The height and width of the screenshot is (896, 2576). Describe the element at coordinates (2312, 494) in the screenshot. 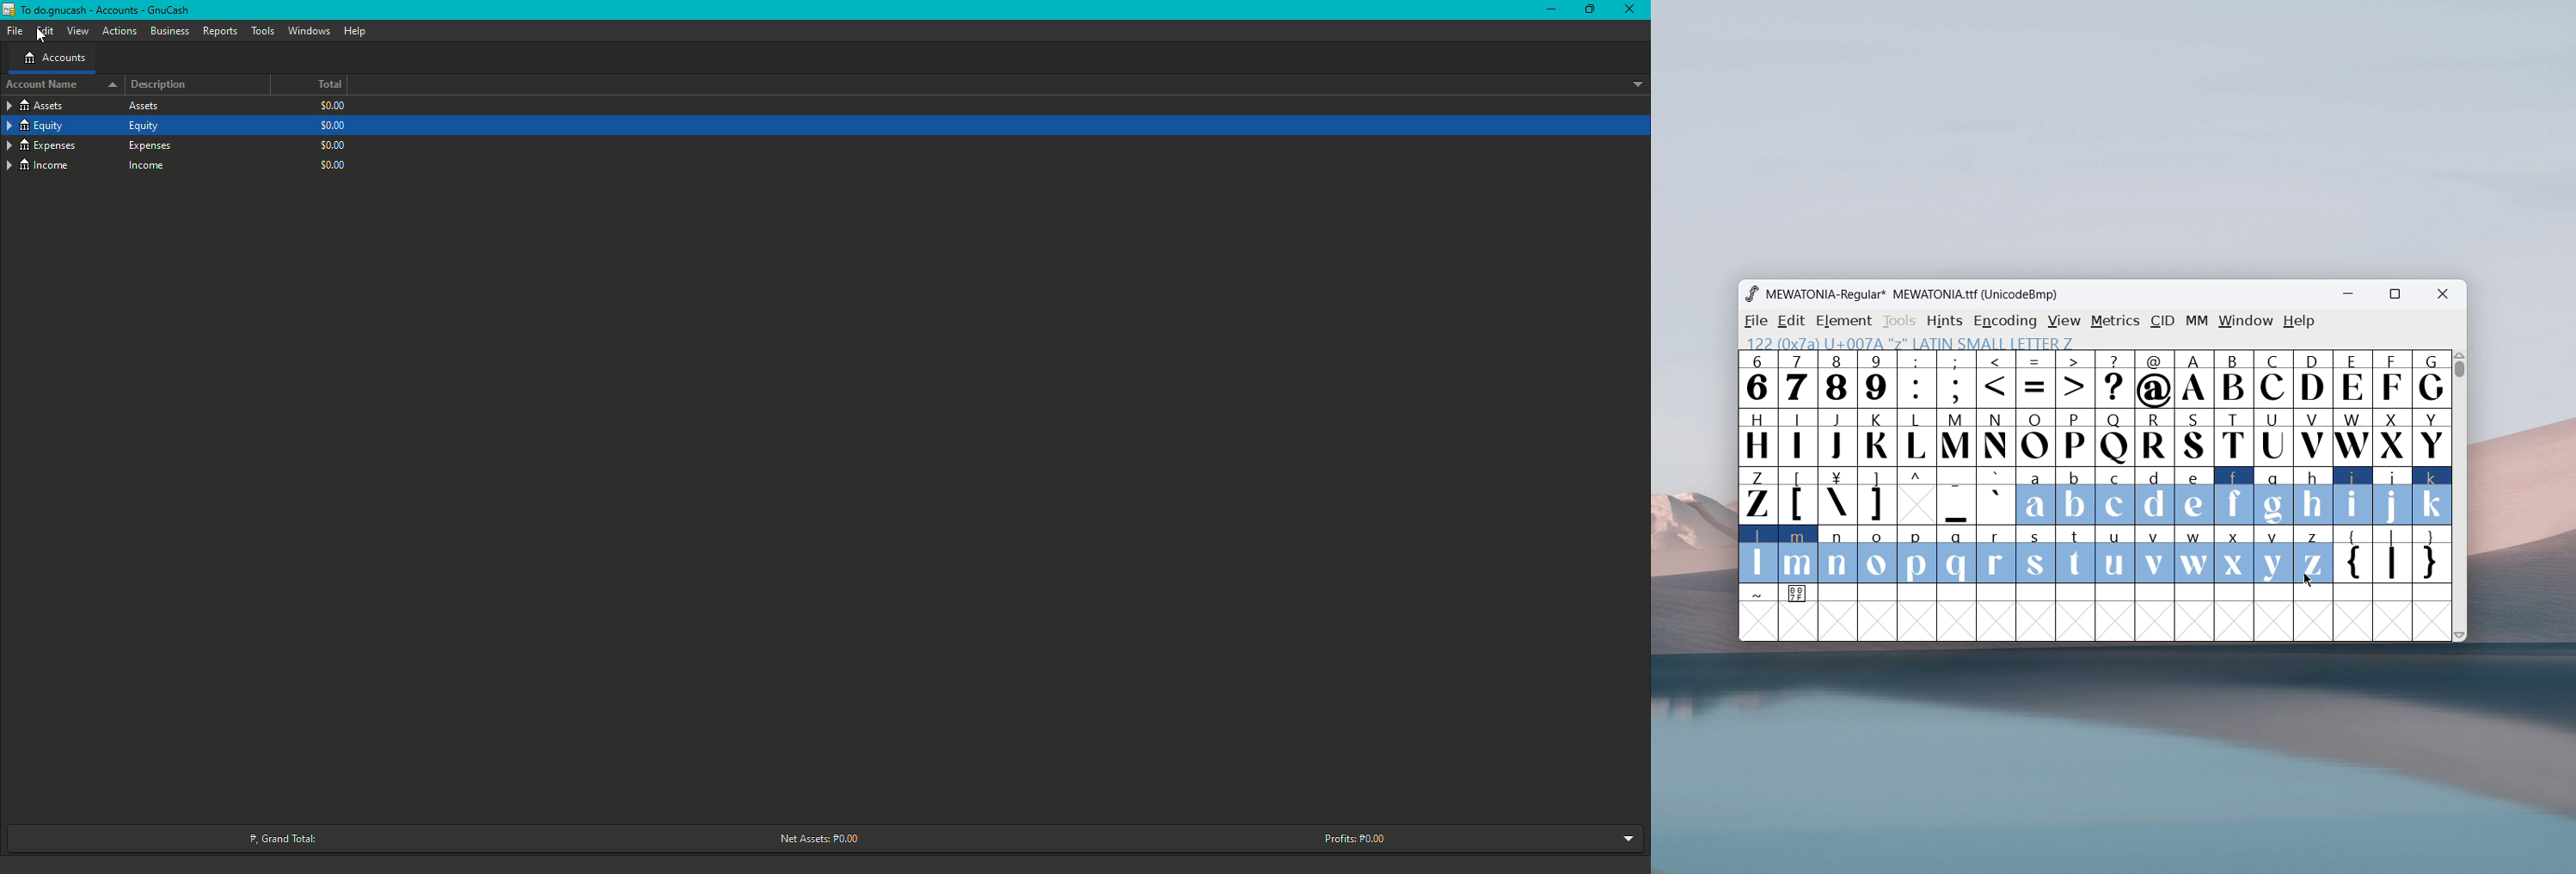

I see `h` at that location.